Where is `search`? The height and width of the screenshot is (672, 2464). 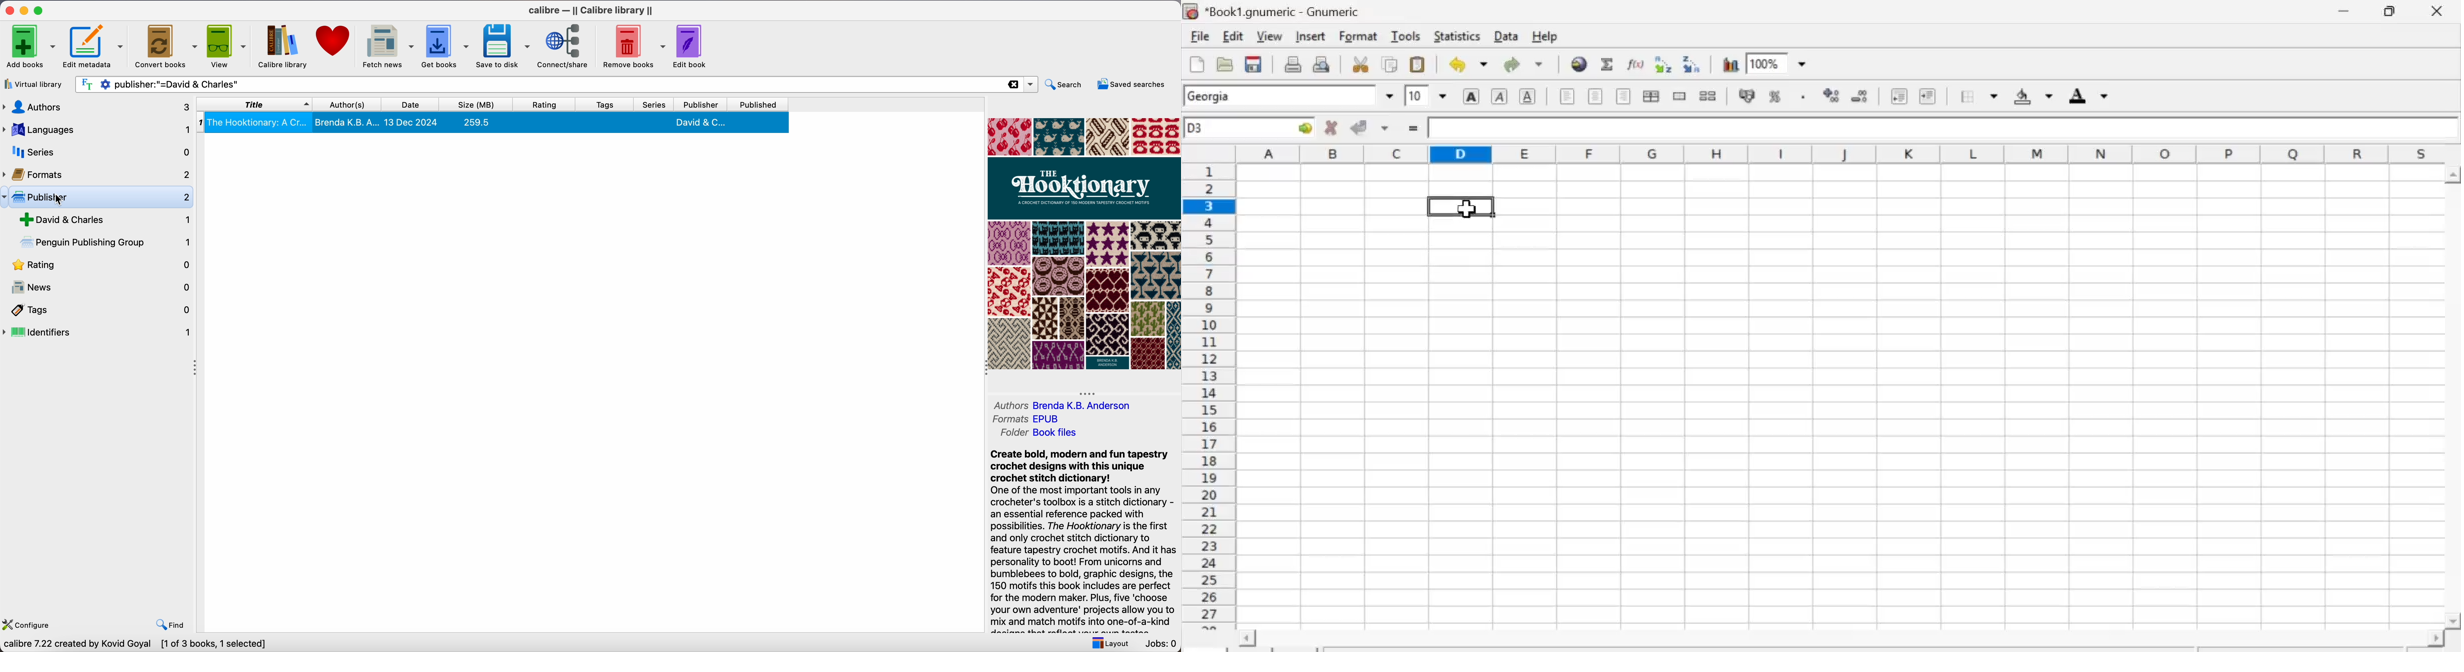 search is located at coordinates (1066, 83).